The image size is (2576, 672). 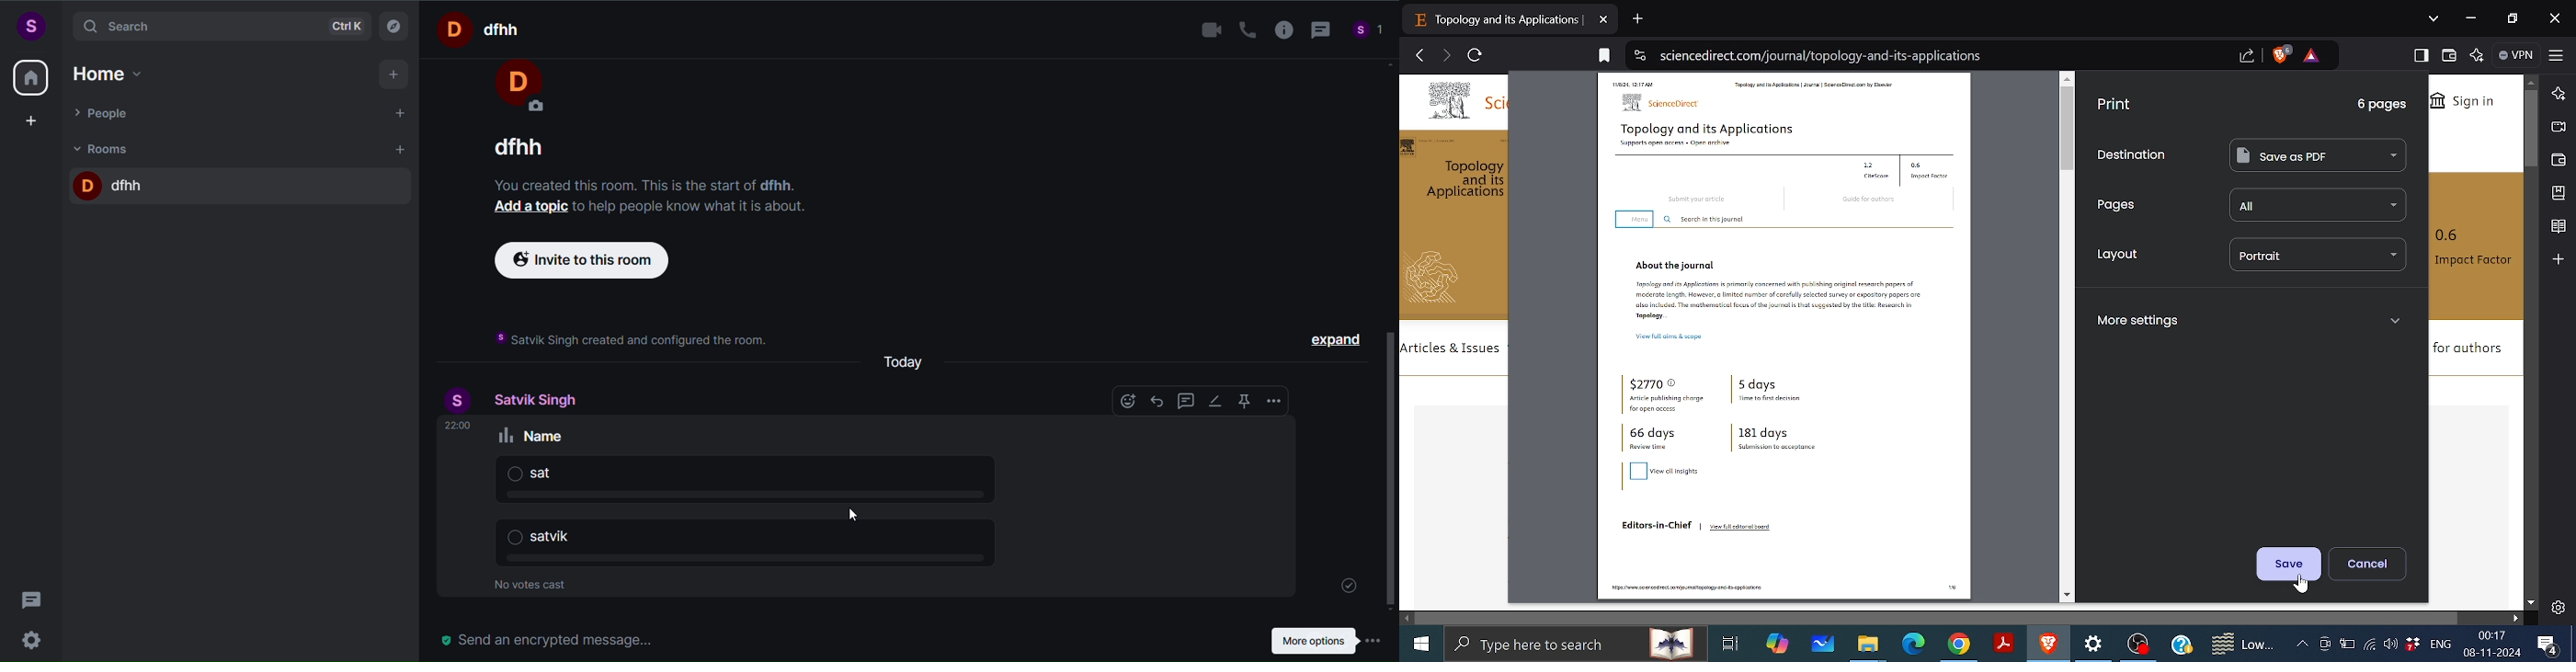 I want to click on Reload, so click(x=1476, y=55).